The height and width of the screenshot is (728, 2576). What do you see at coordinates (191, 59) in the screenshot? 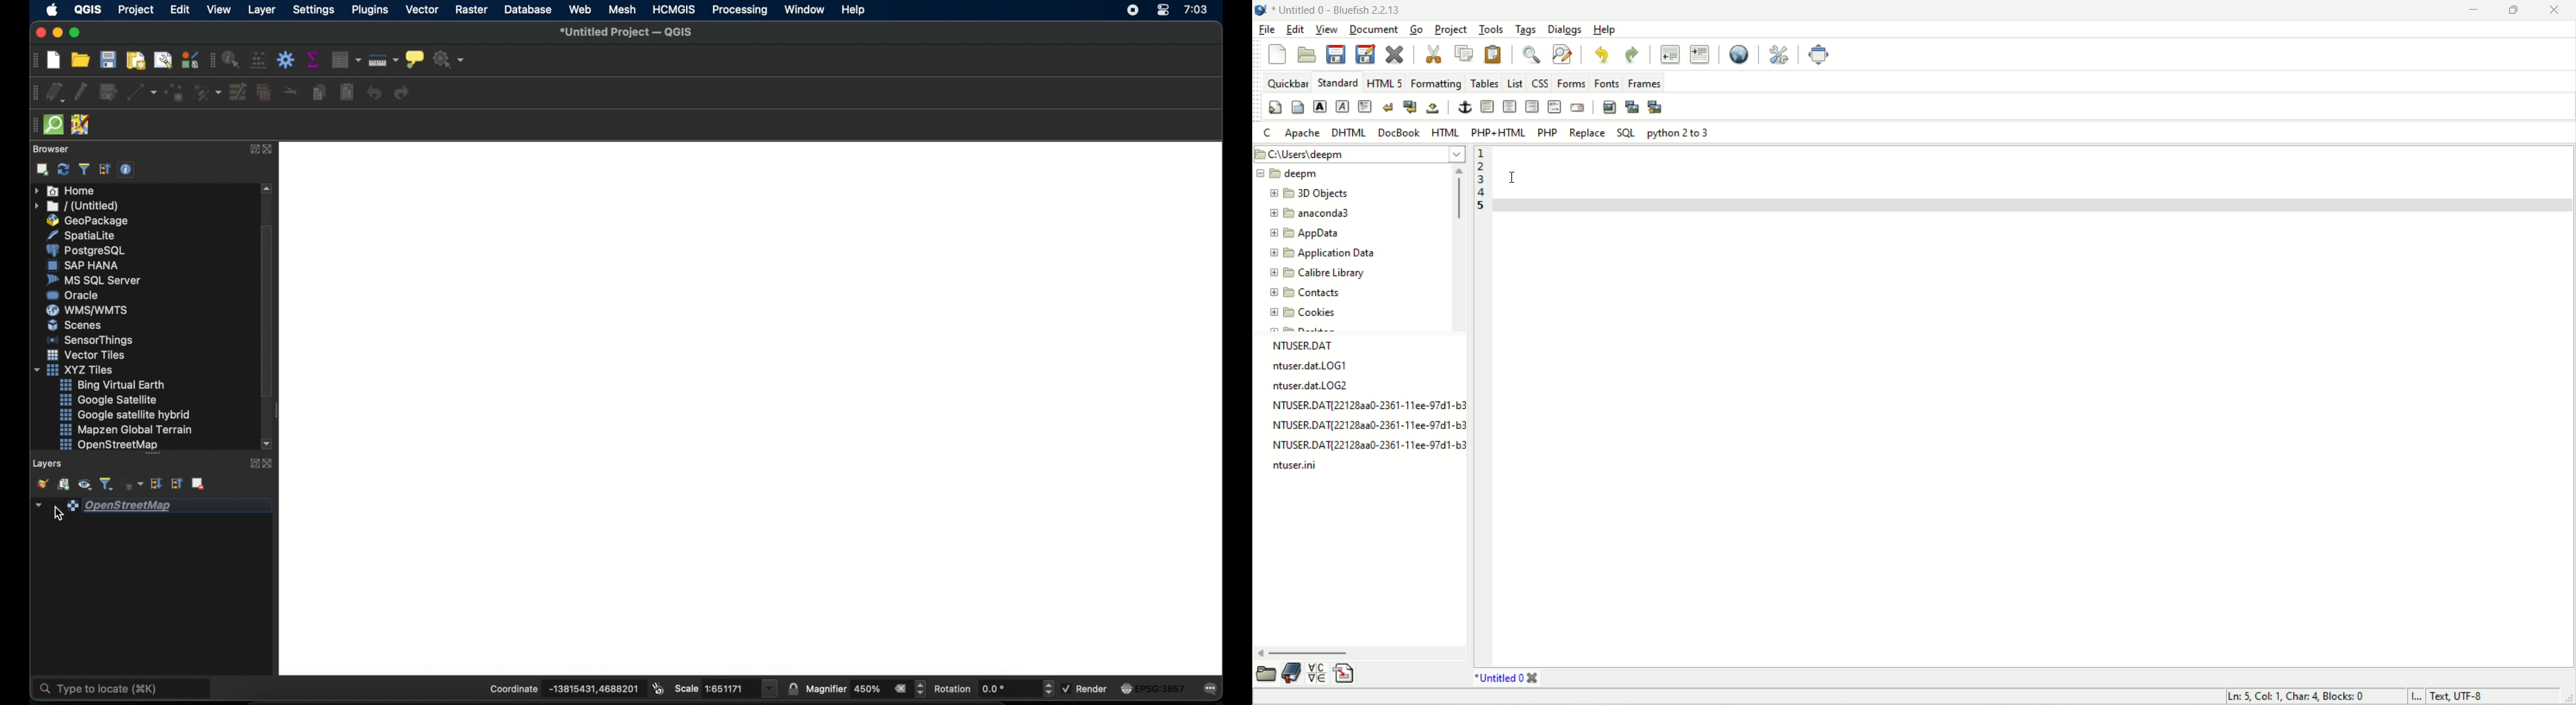
I see `style manager` at bounding box center [191, 59].